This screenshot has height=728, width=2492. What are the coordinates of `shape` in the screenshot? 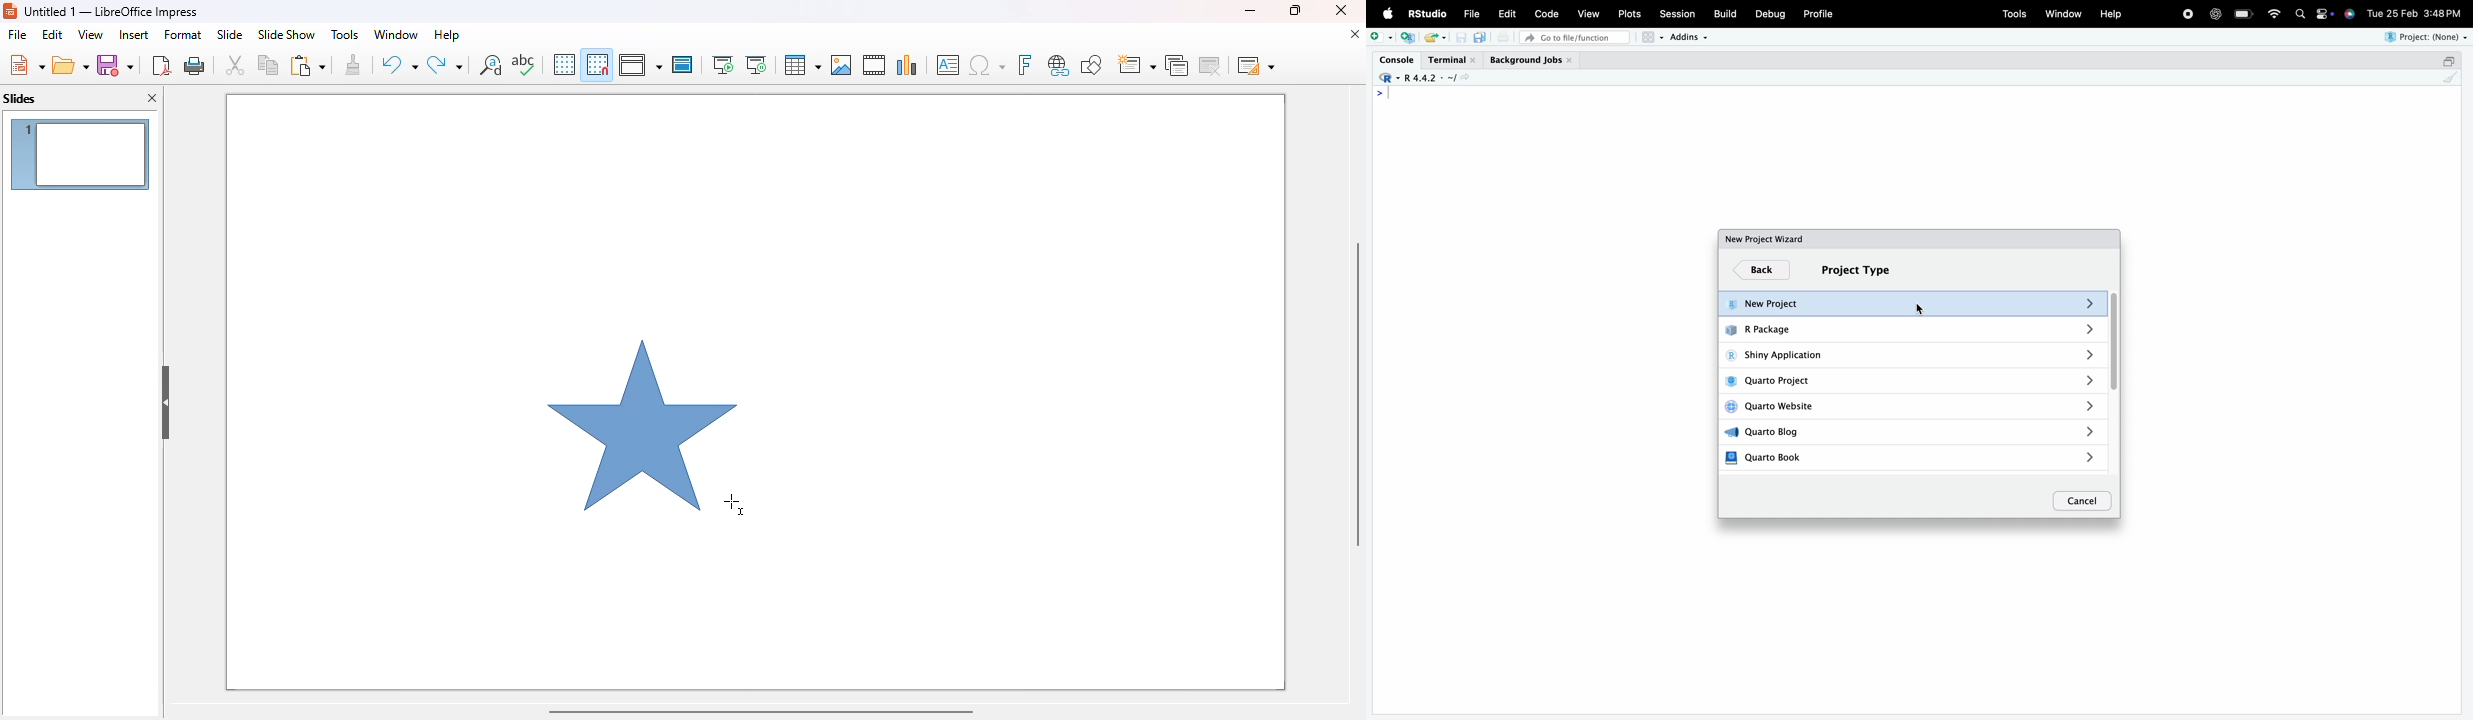 It's located at (637, 423).